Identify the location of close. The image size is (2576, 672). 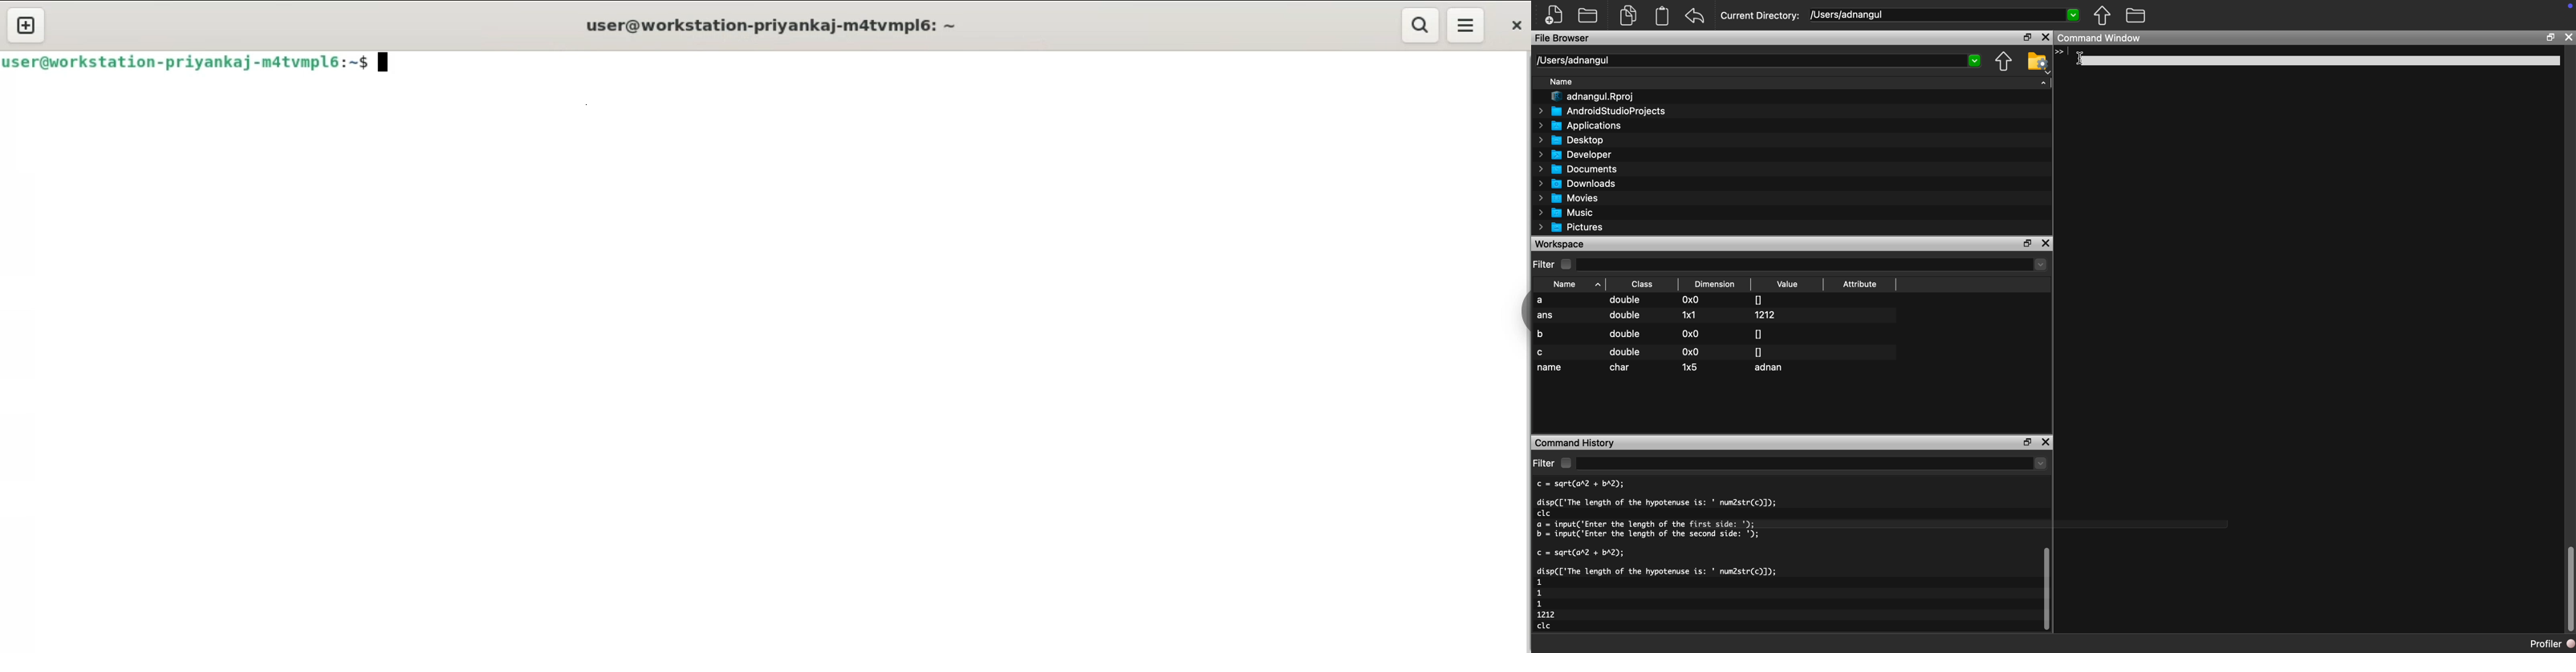
(2048, 243).